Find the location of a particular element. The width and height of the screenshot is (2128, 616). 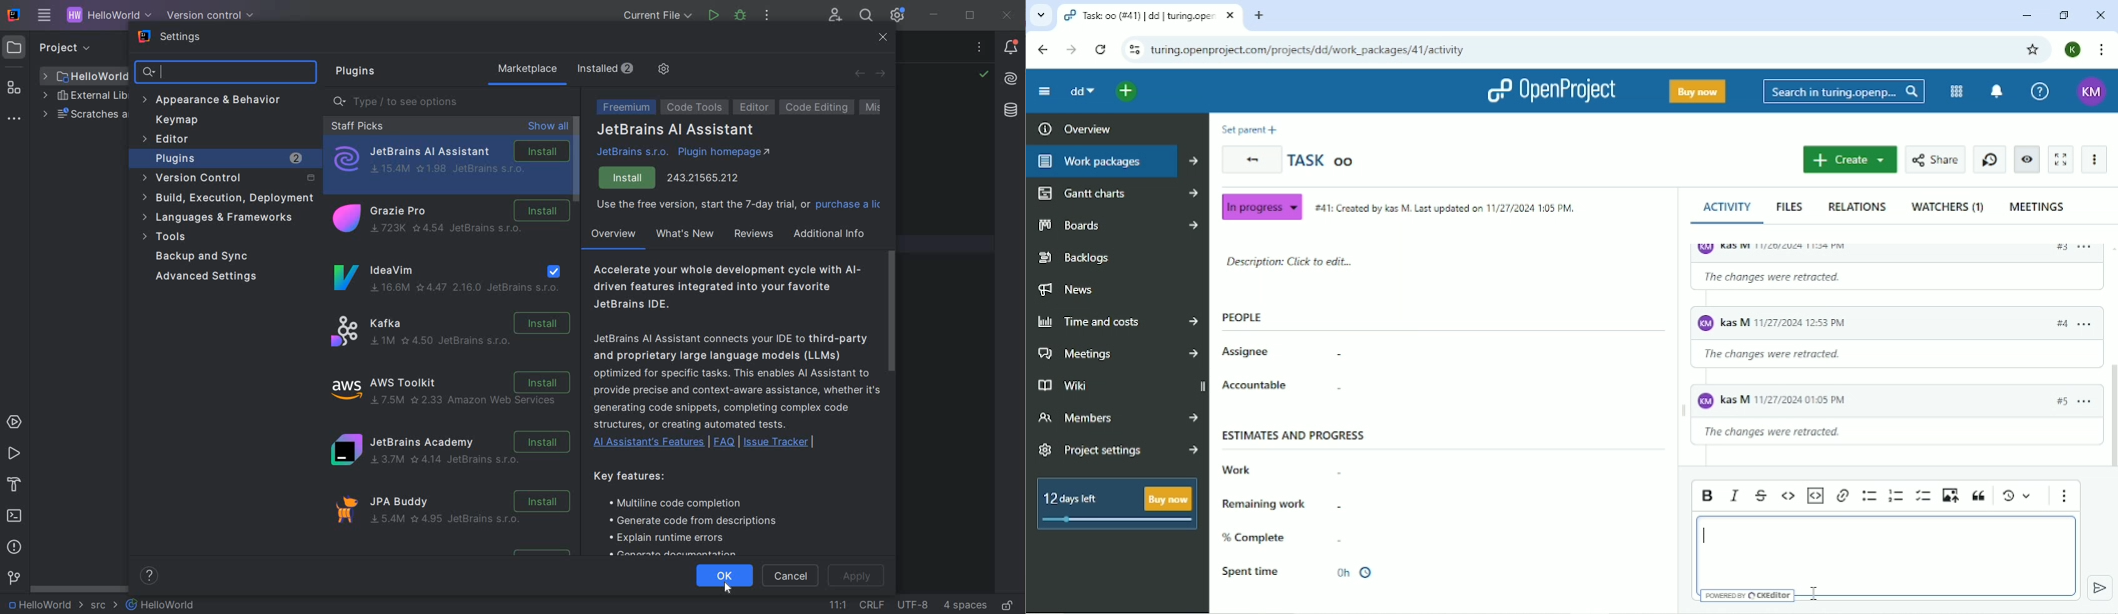

Vertical scrollbar is located at coordinates (2111, 435).